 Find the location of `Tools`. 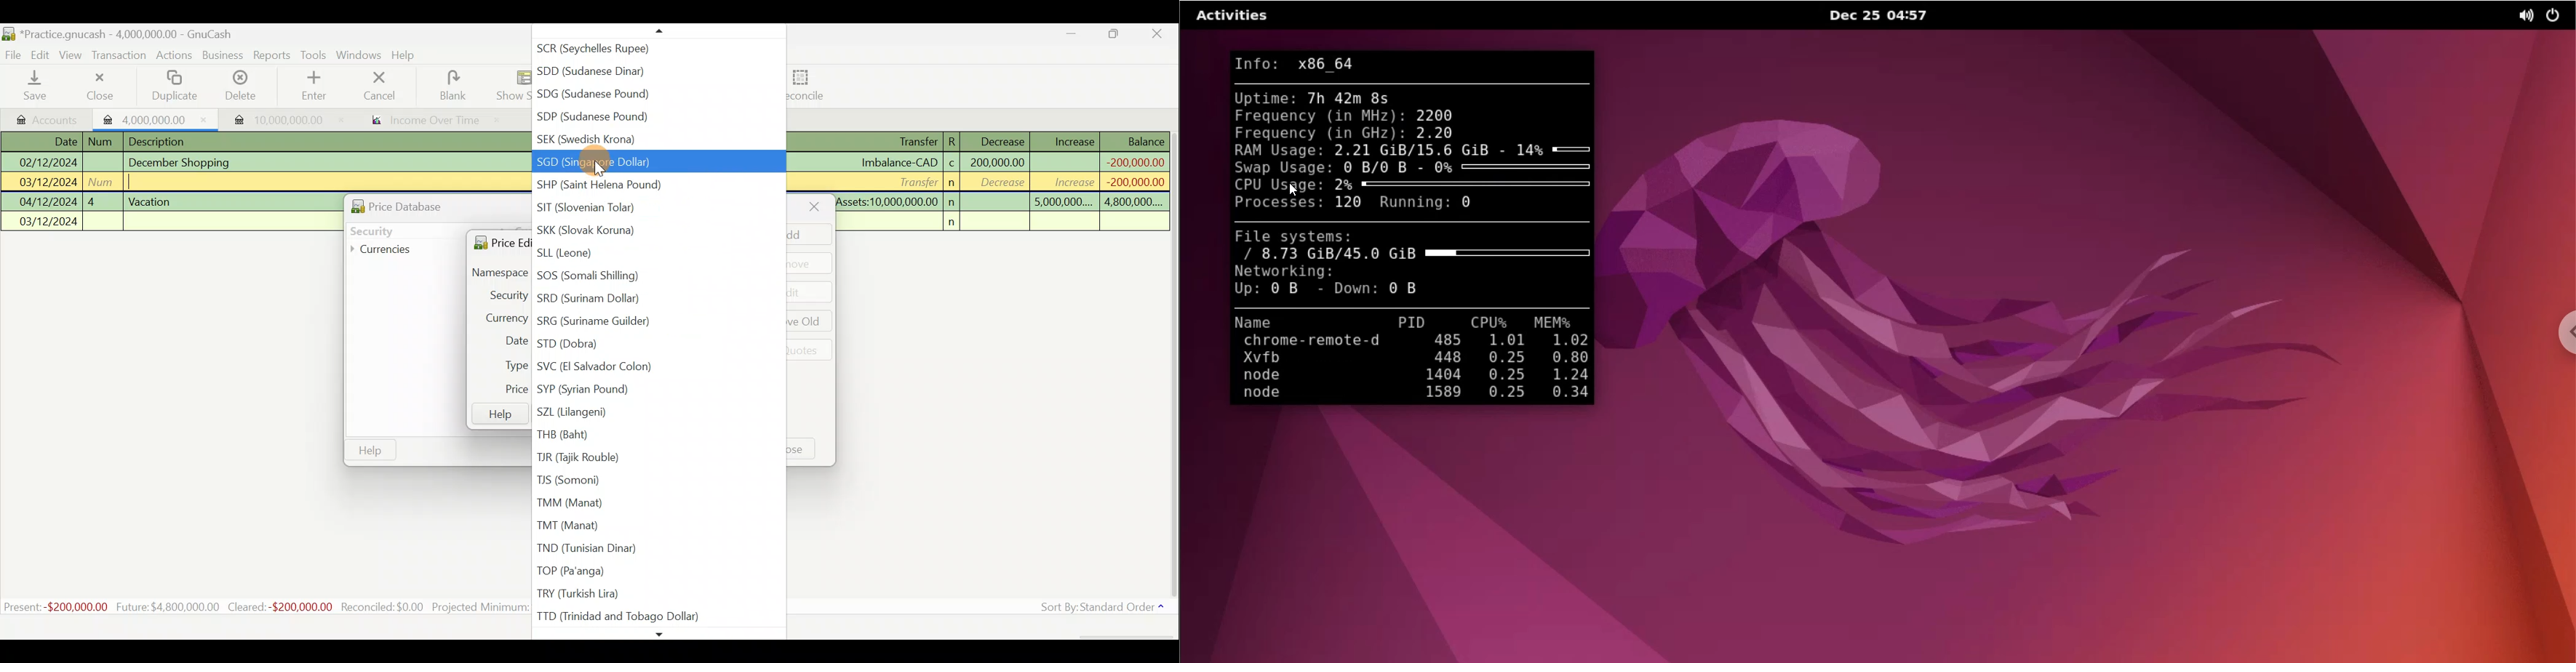

Tools is located at coordinates (315, 54).